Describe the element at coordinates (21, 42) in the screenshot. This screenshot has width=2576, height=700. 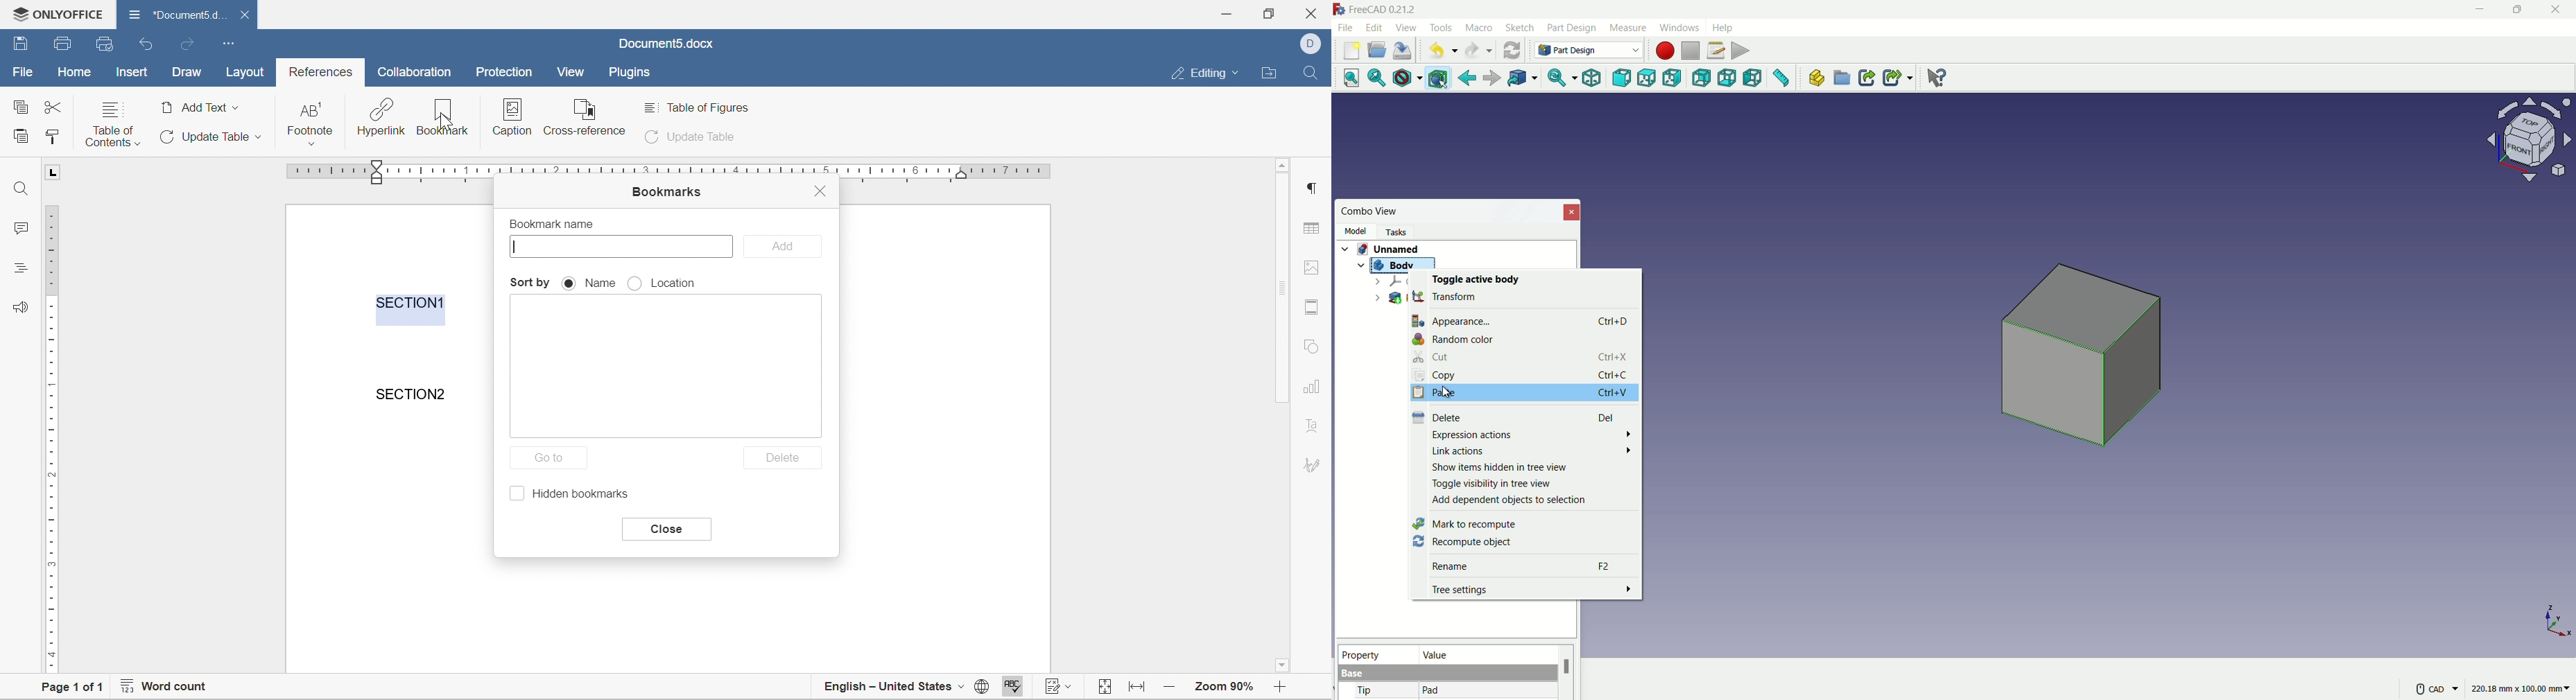
I see `save` at that location.